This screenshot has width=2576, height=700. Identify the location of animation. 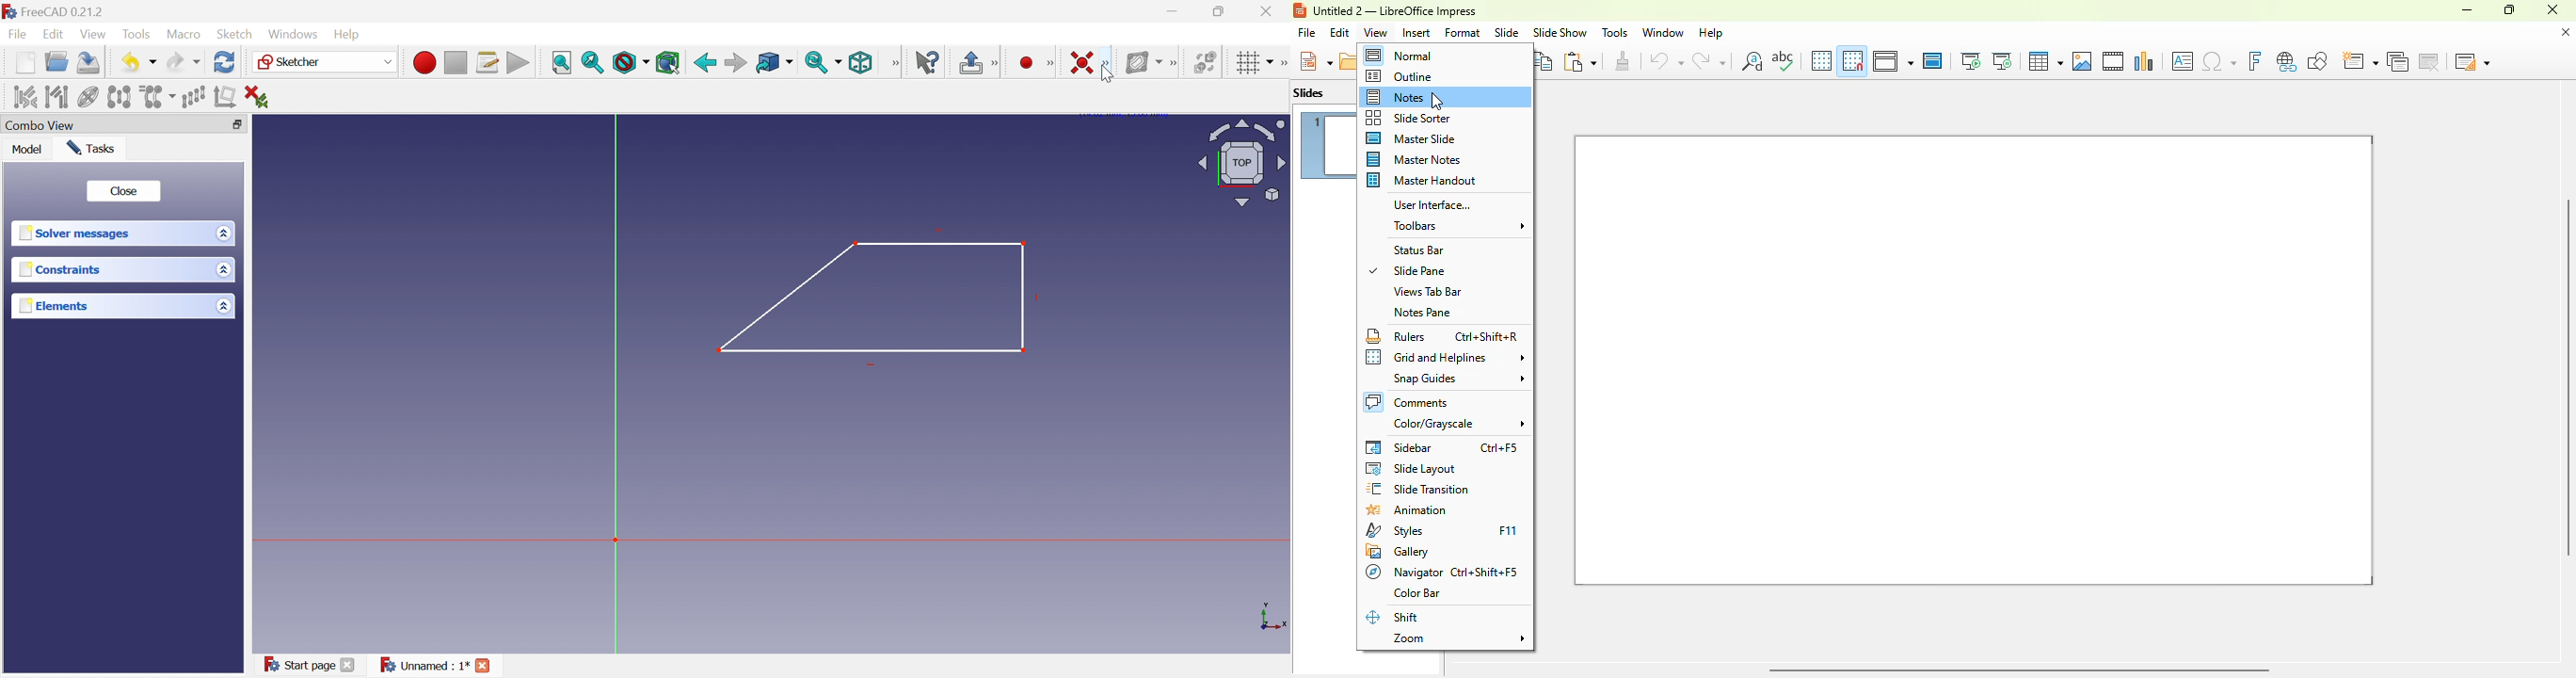
(1408, 510).